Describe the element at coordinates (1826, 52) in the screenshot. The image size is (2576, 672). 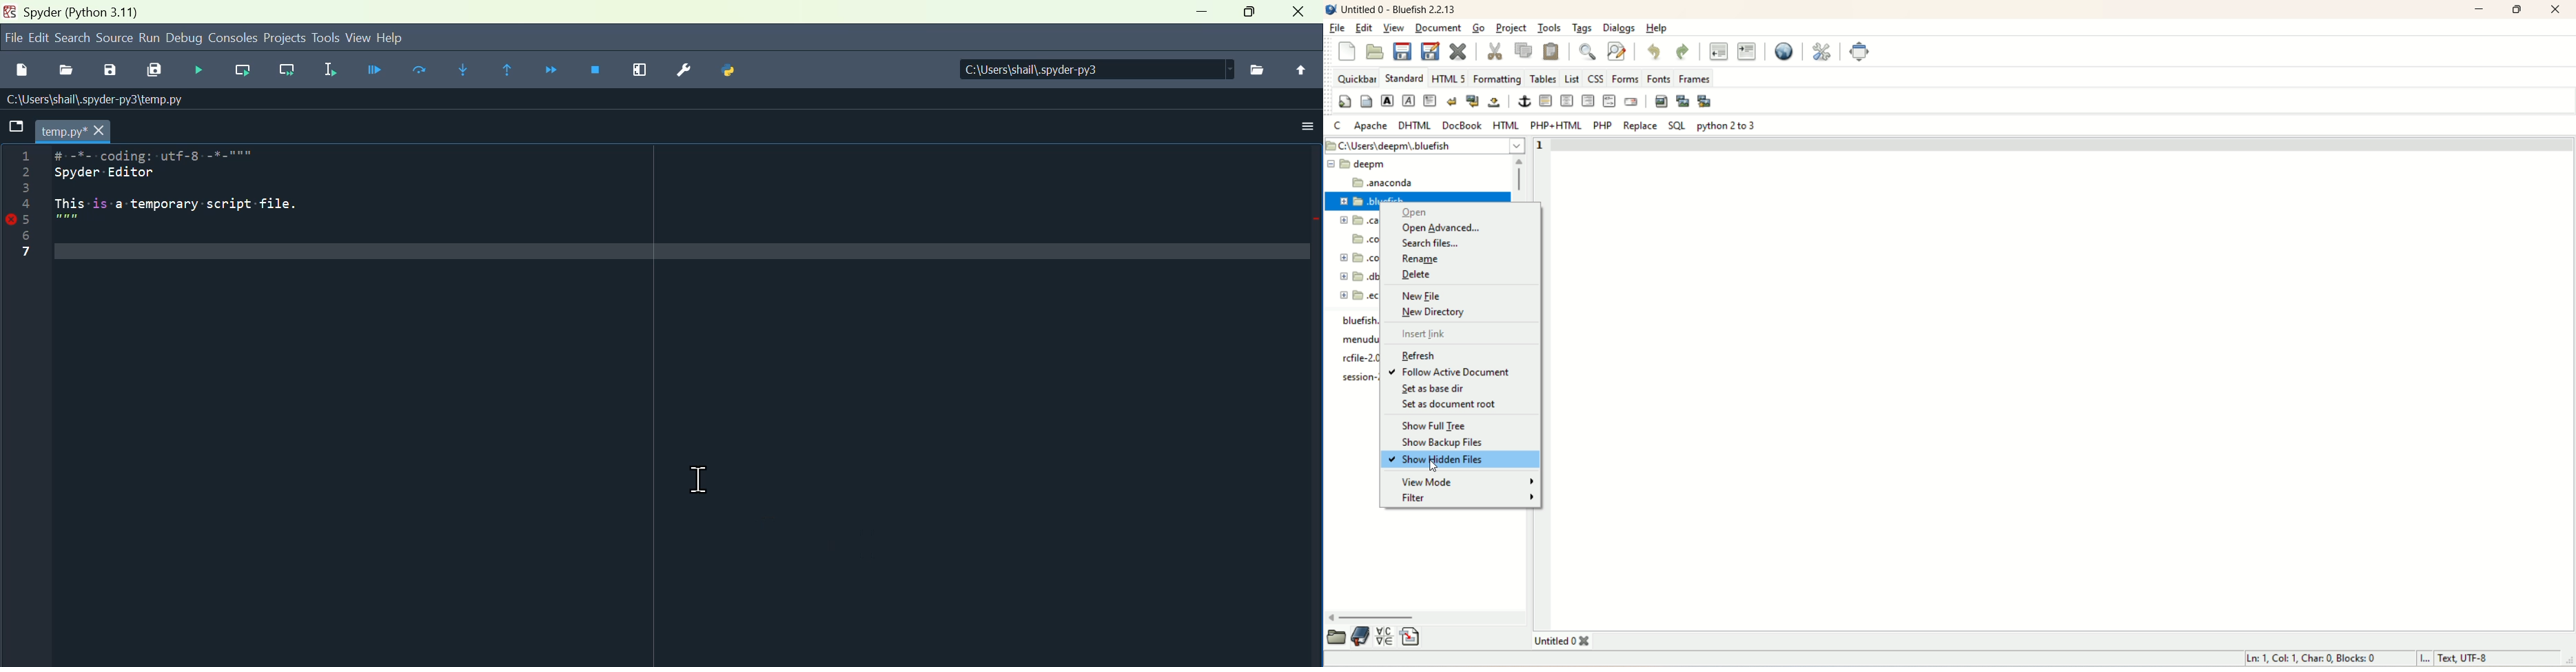
I see `edit preferences` at that location.